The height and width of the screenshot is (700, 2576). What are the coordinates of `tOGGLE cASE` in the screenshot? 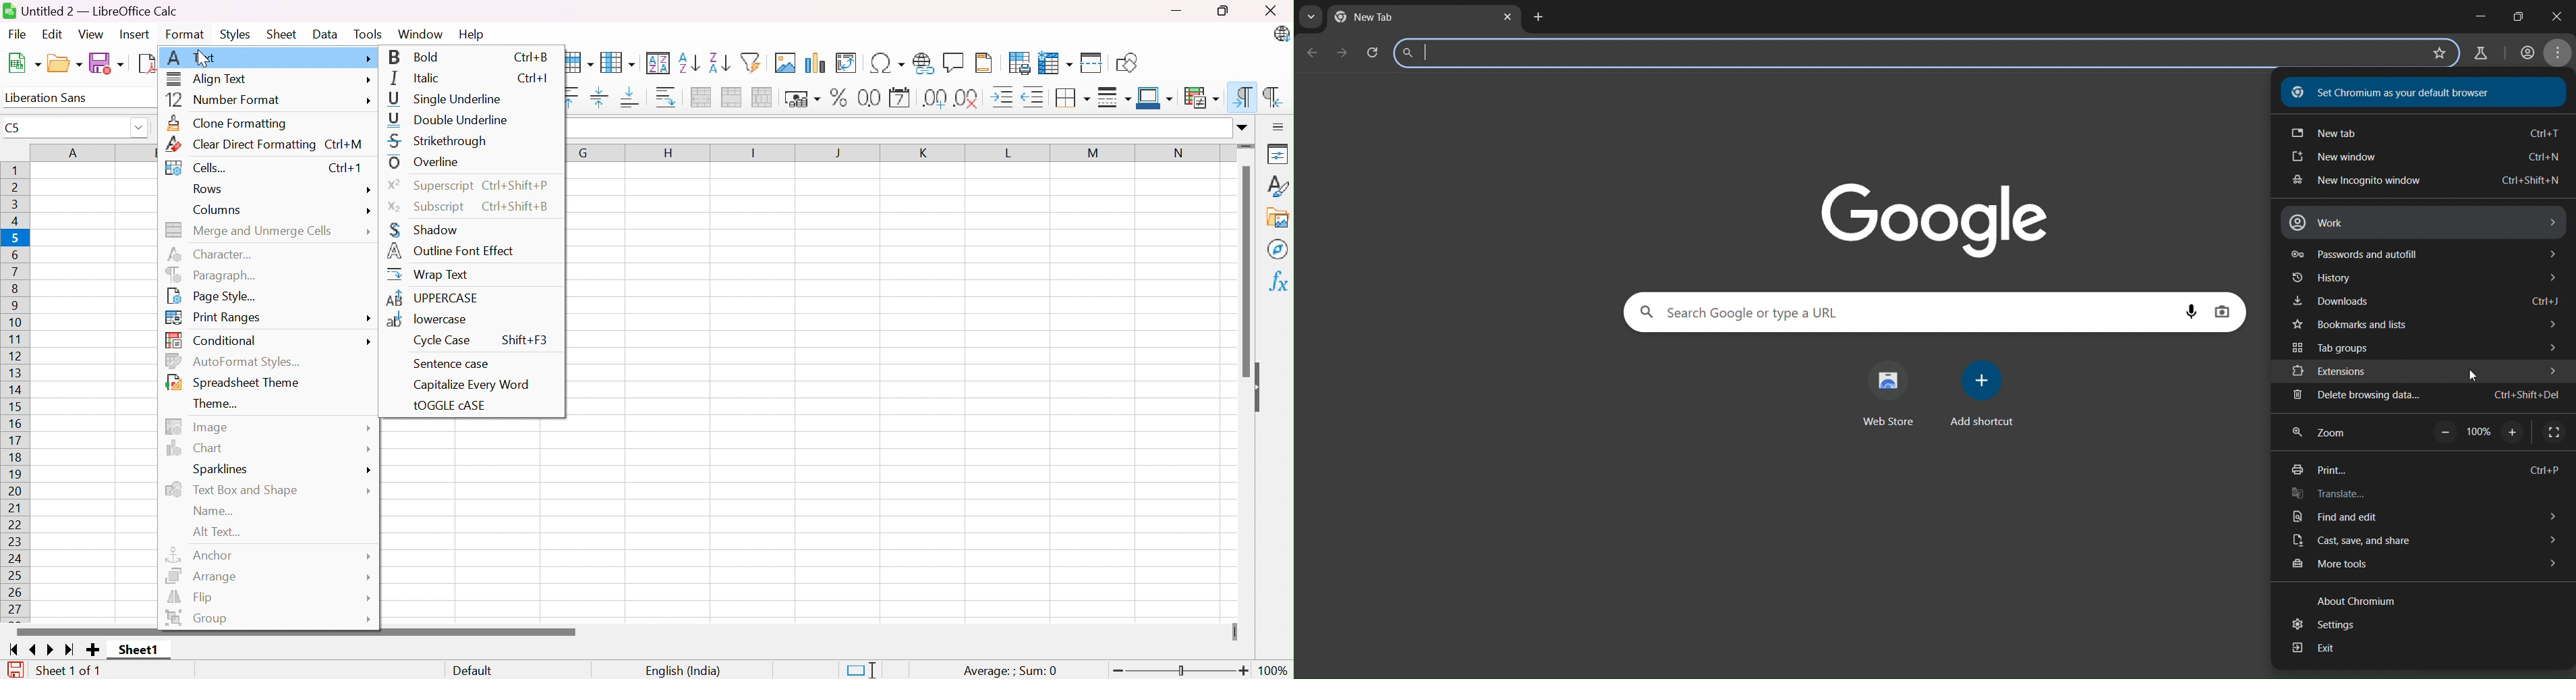 It's located at (449, 406).